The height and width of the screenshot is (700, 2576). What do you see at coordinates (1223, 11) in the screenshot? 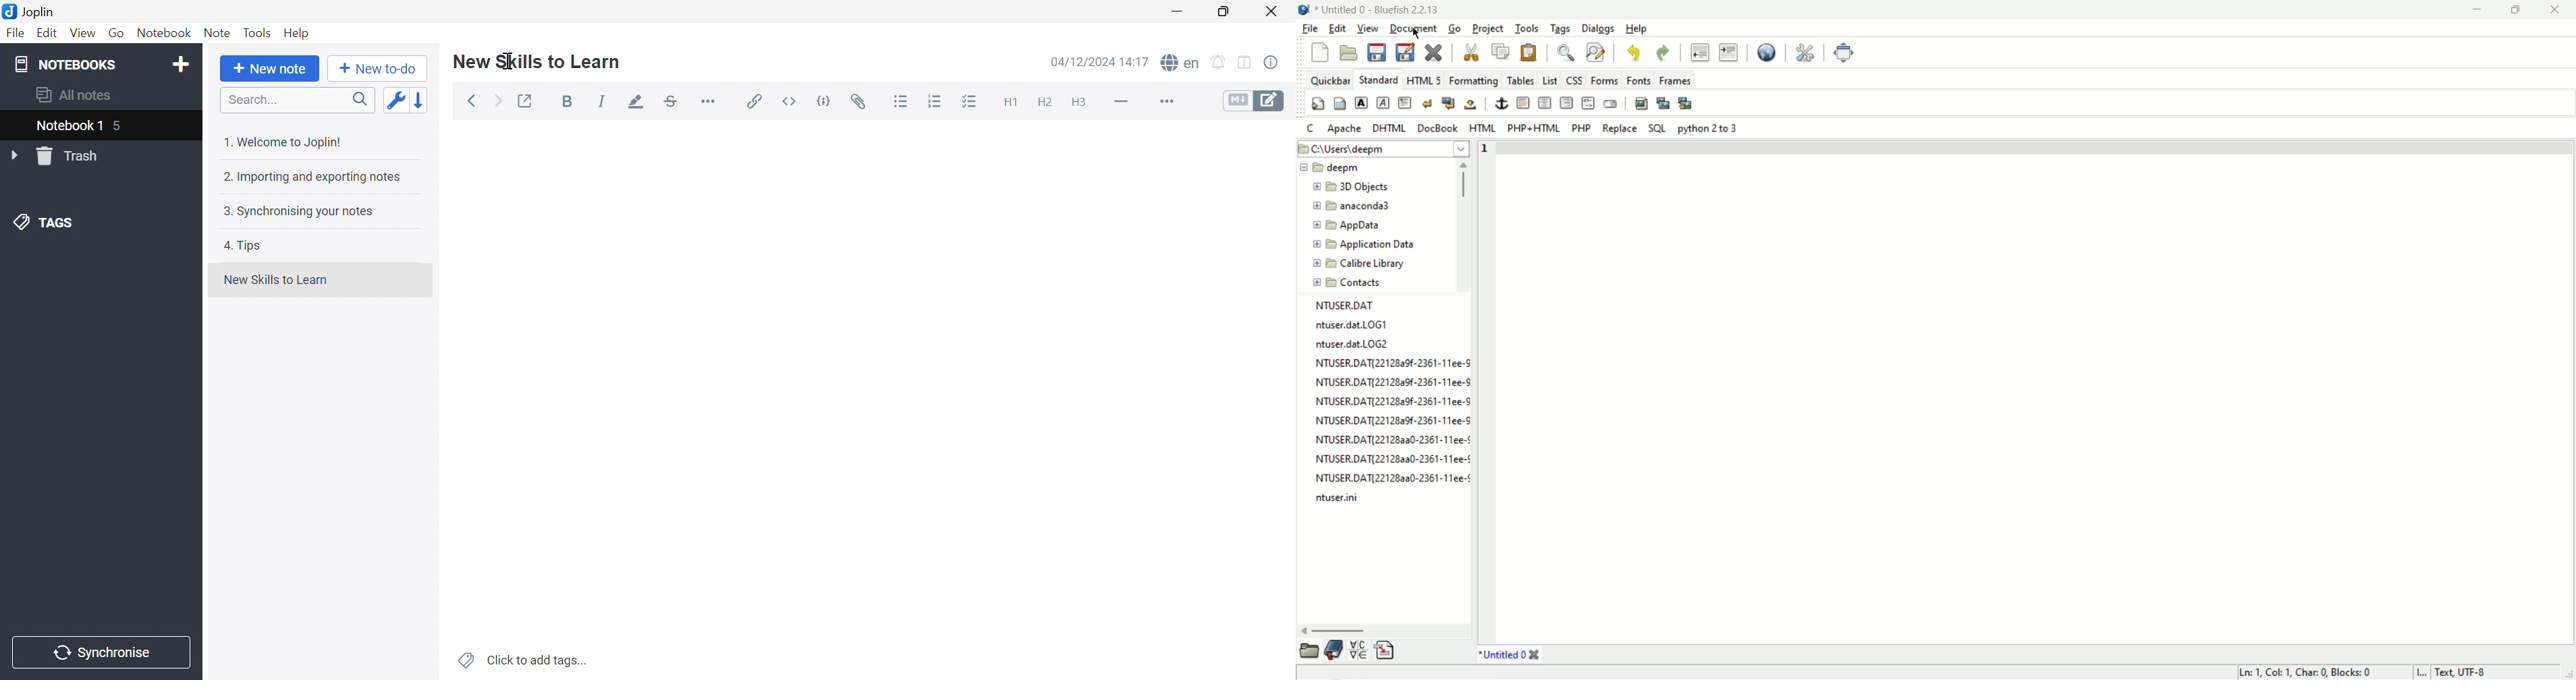
I see `Restore down` at bounding box center [1223, 11].